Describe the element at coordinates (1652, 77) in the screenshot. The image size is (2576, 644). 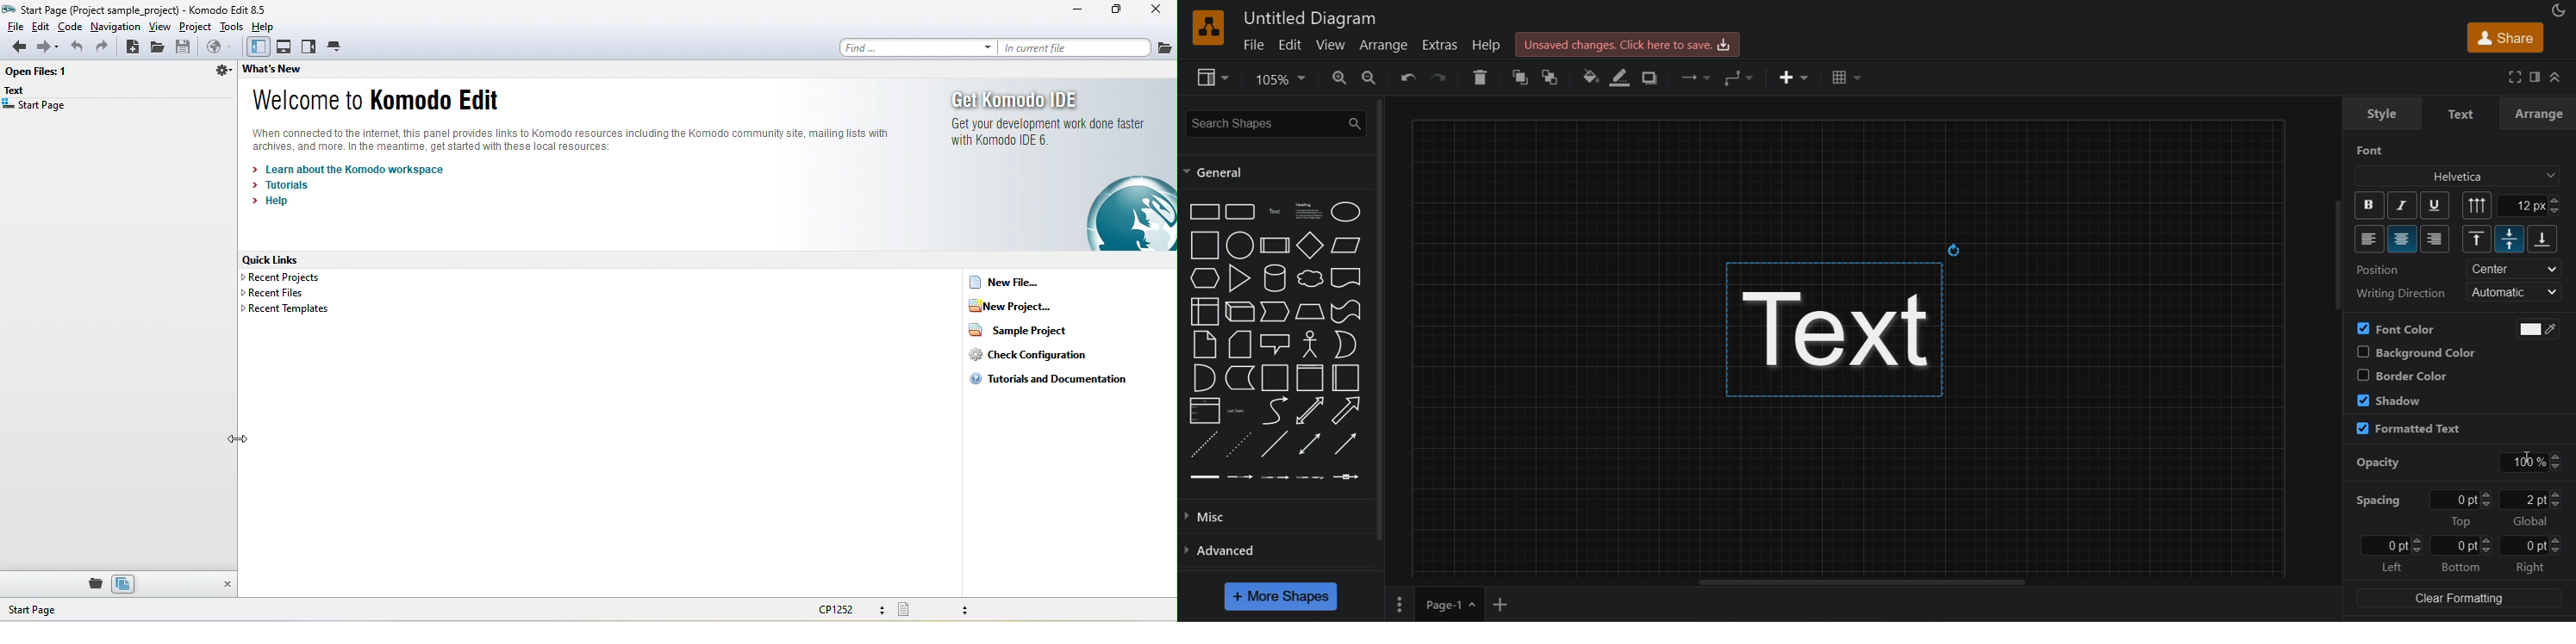
I see `shadow` at that location.